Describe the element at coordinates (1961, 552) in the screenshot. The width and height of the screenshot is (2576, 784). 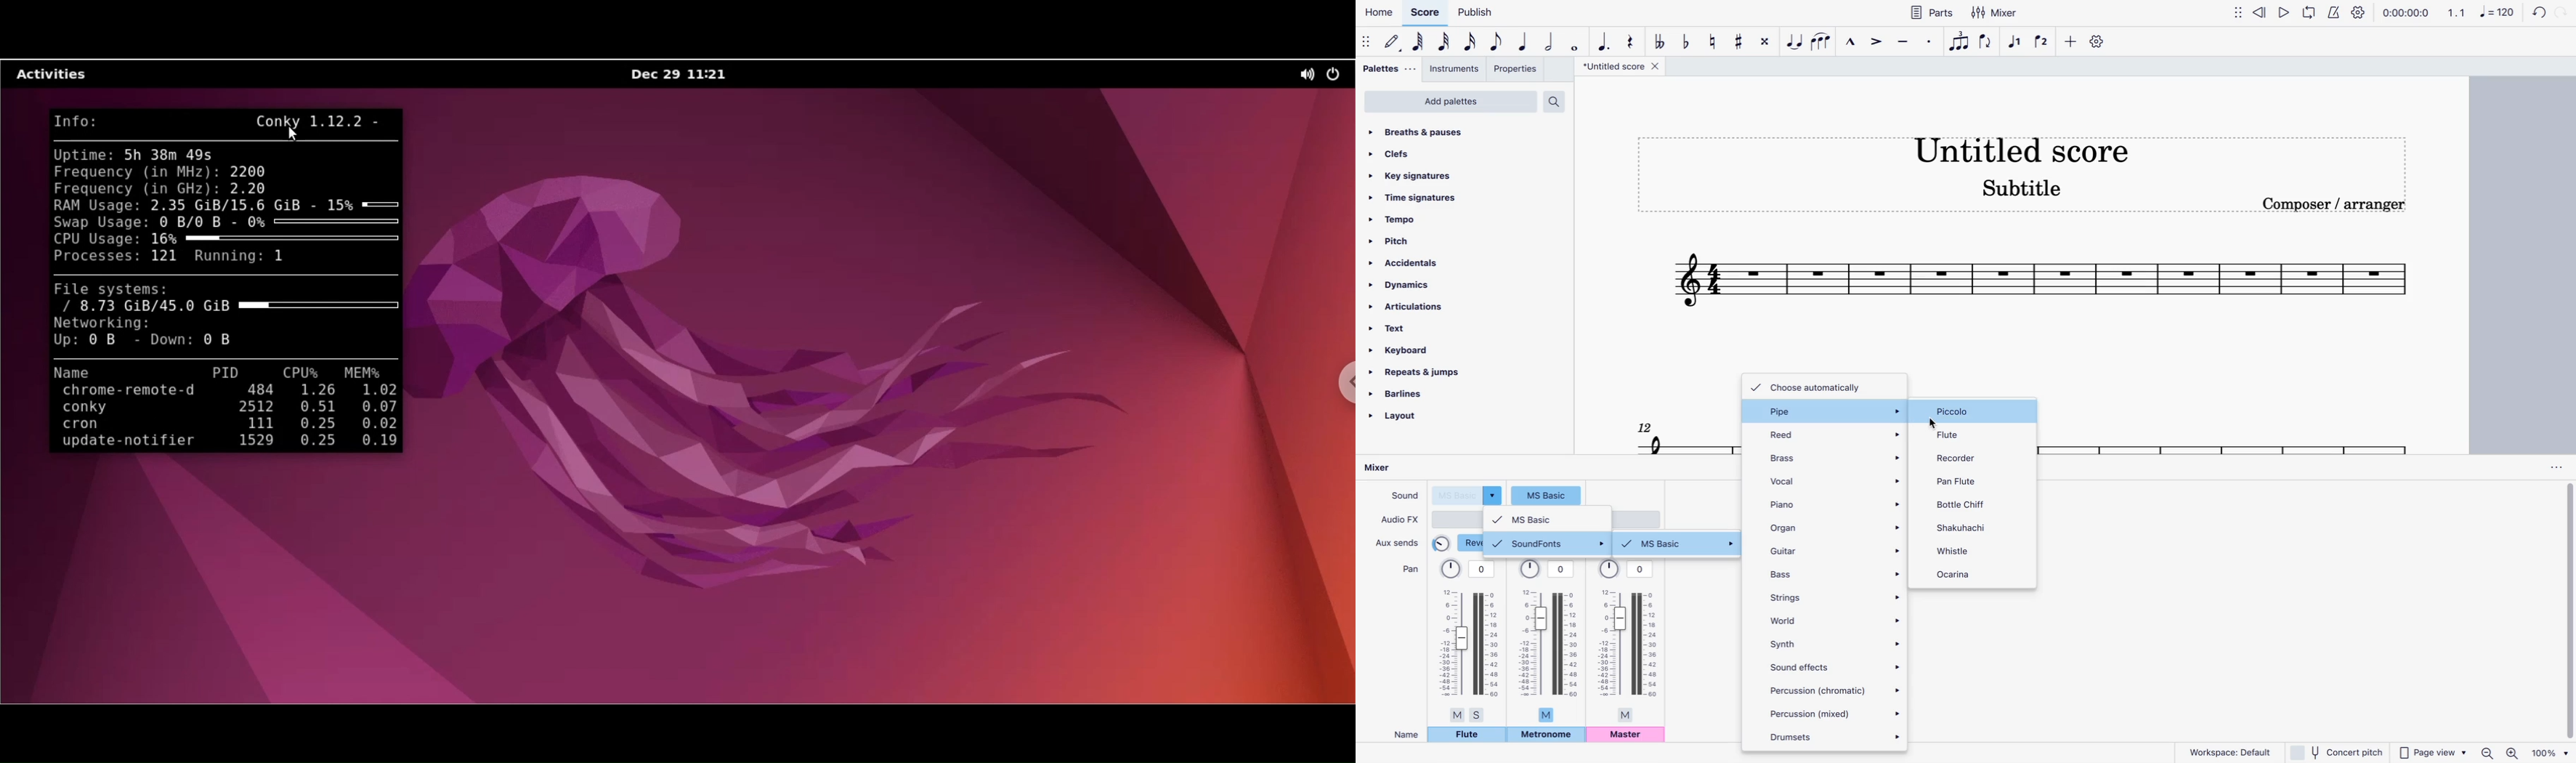
I see `whistle` at that location.